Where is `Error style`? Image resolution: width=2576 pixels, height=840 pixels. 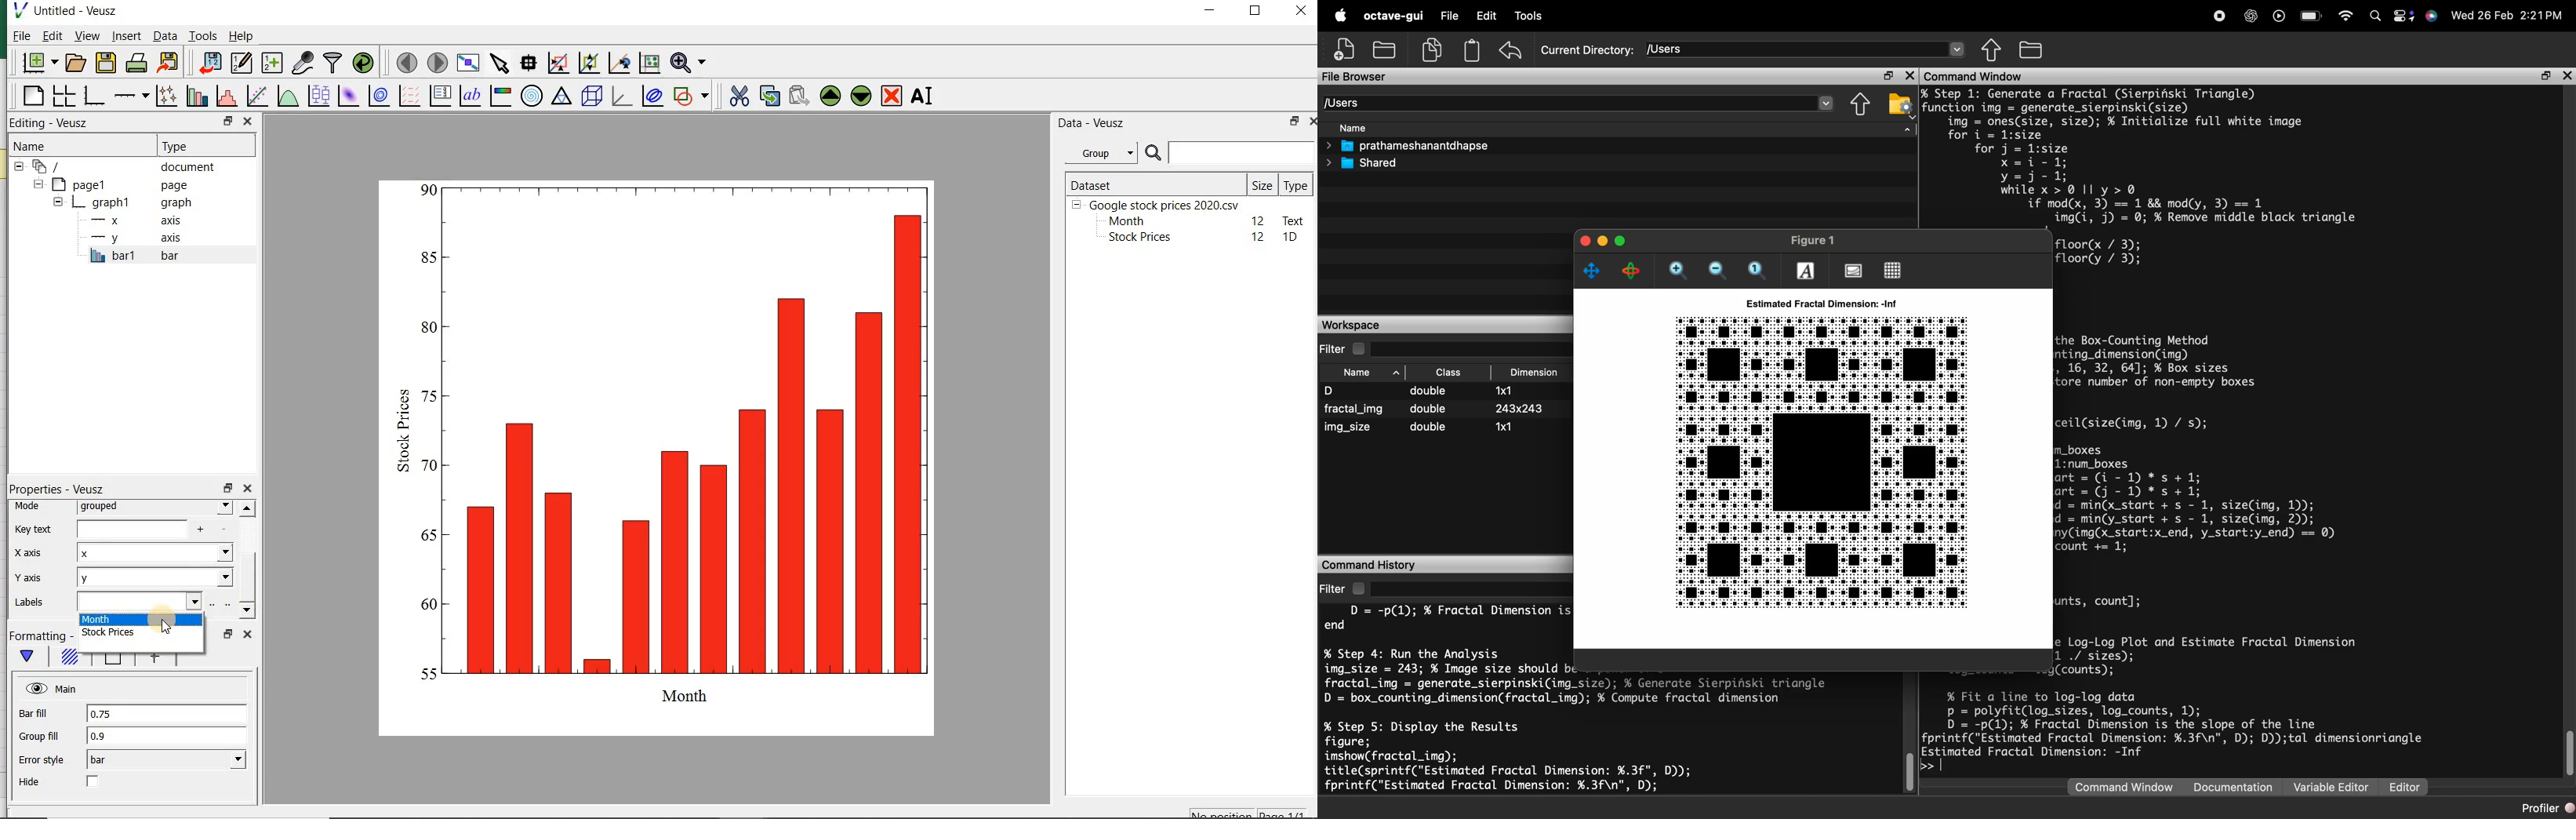
Error style is located at coordinates (41, 759).